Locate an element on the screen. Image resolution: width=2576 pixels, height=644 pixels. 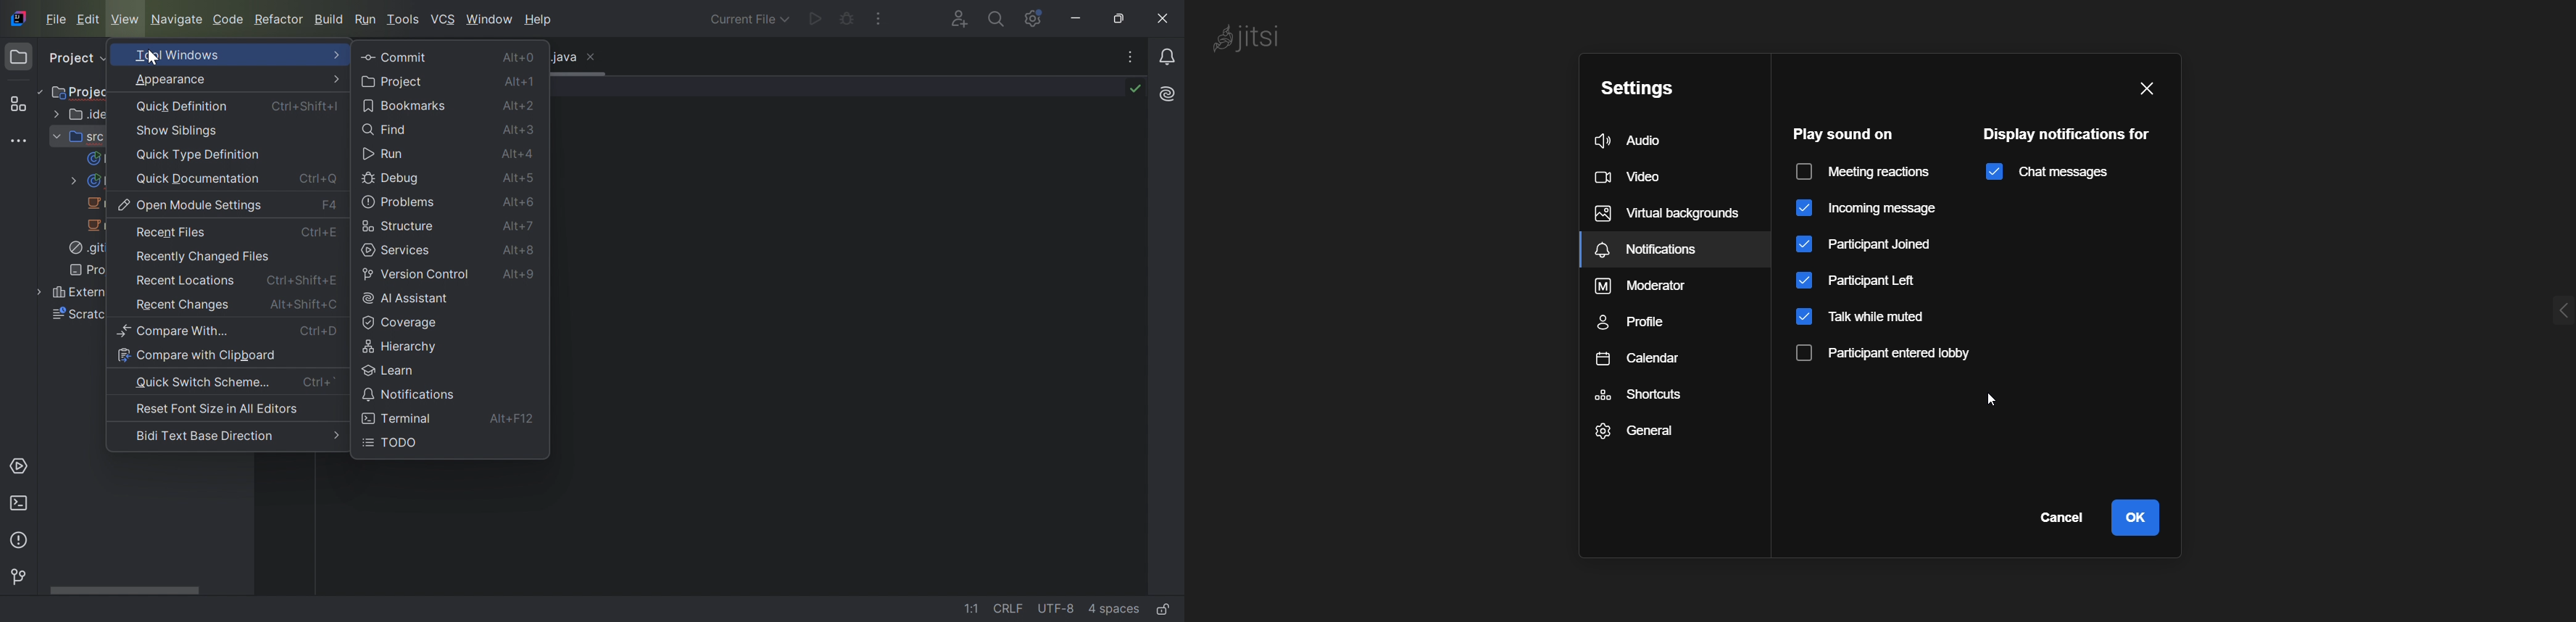
Alt+0 is located at coordinates (521, 59).